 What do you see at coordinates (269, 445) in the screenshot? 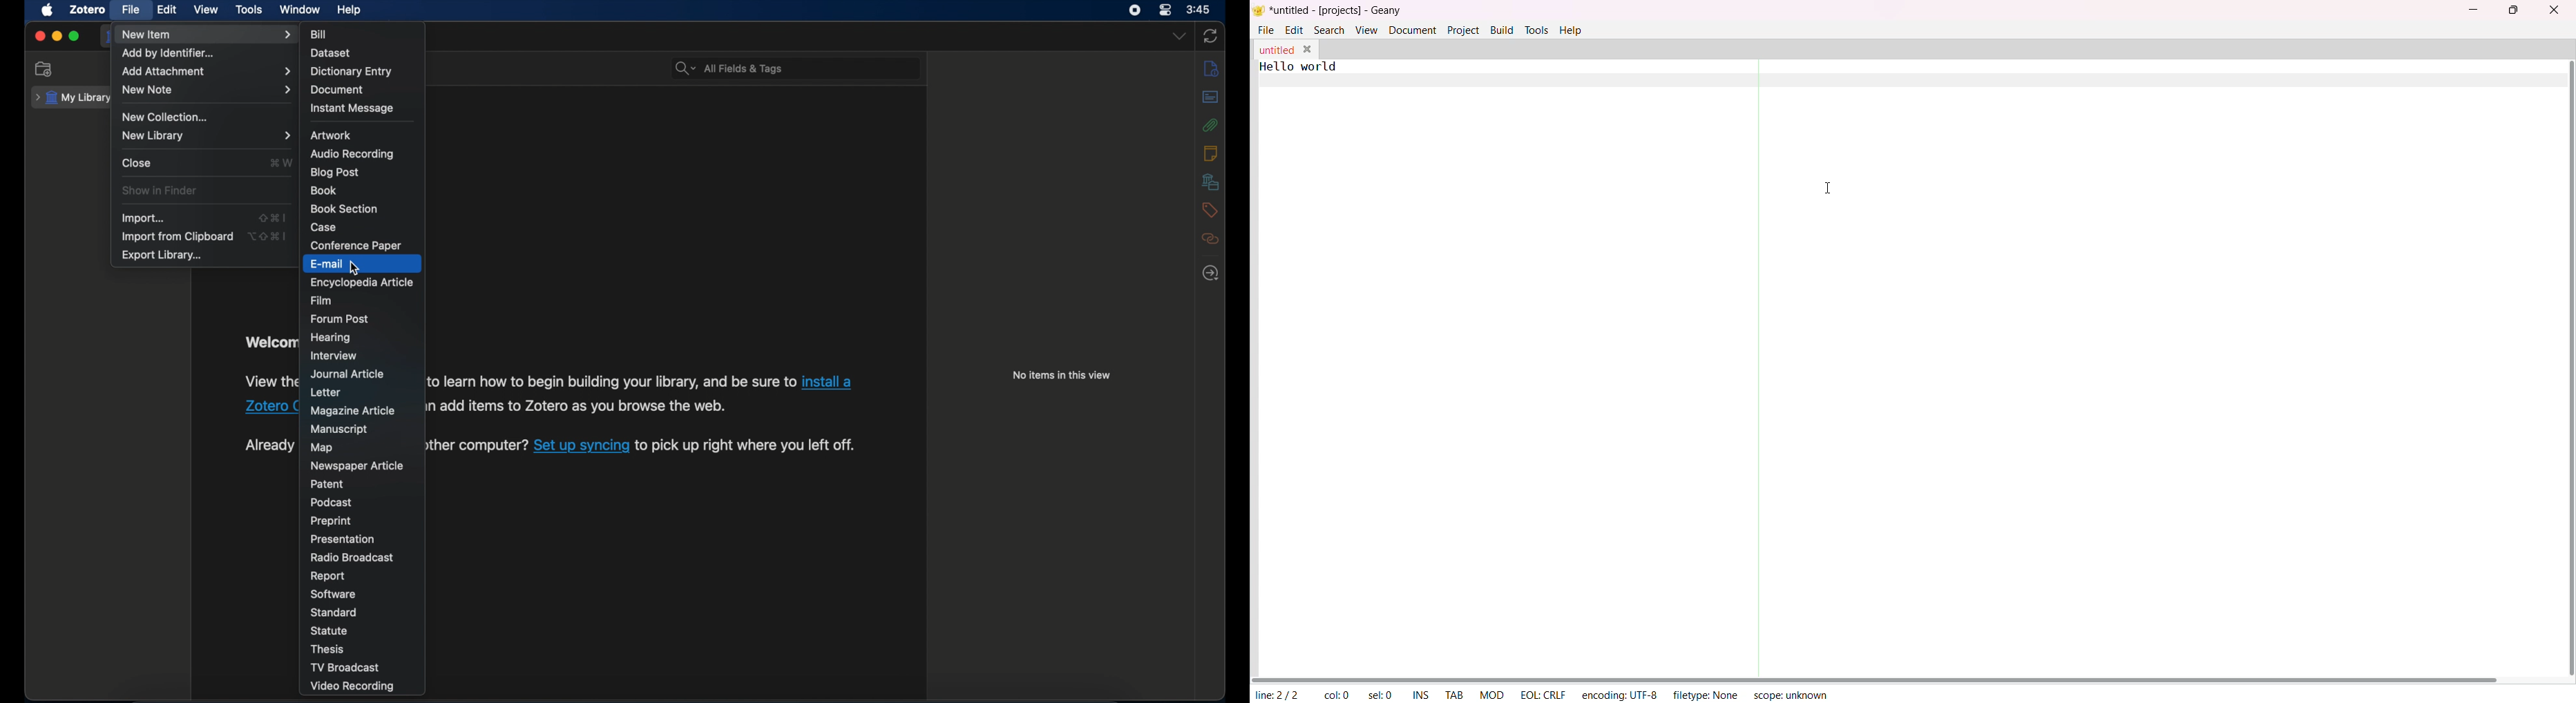
I see `syncing instruction` at bounding box center [269, 445].